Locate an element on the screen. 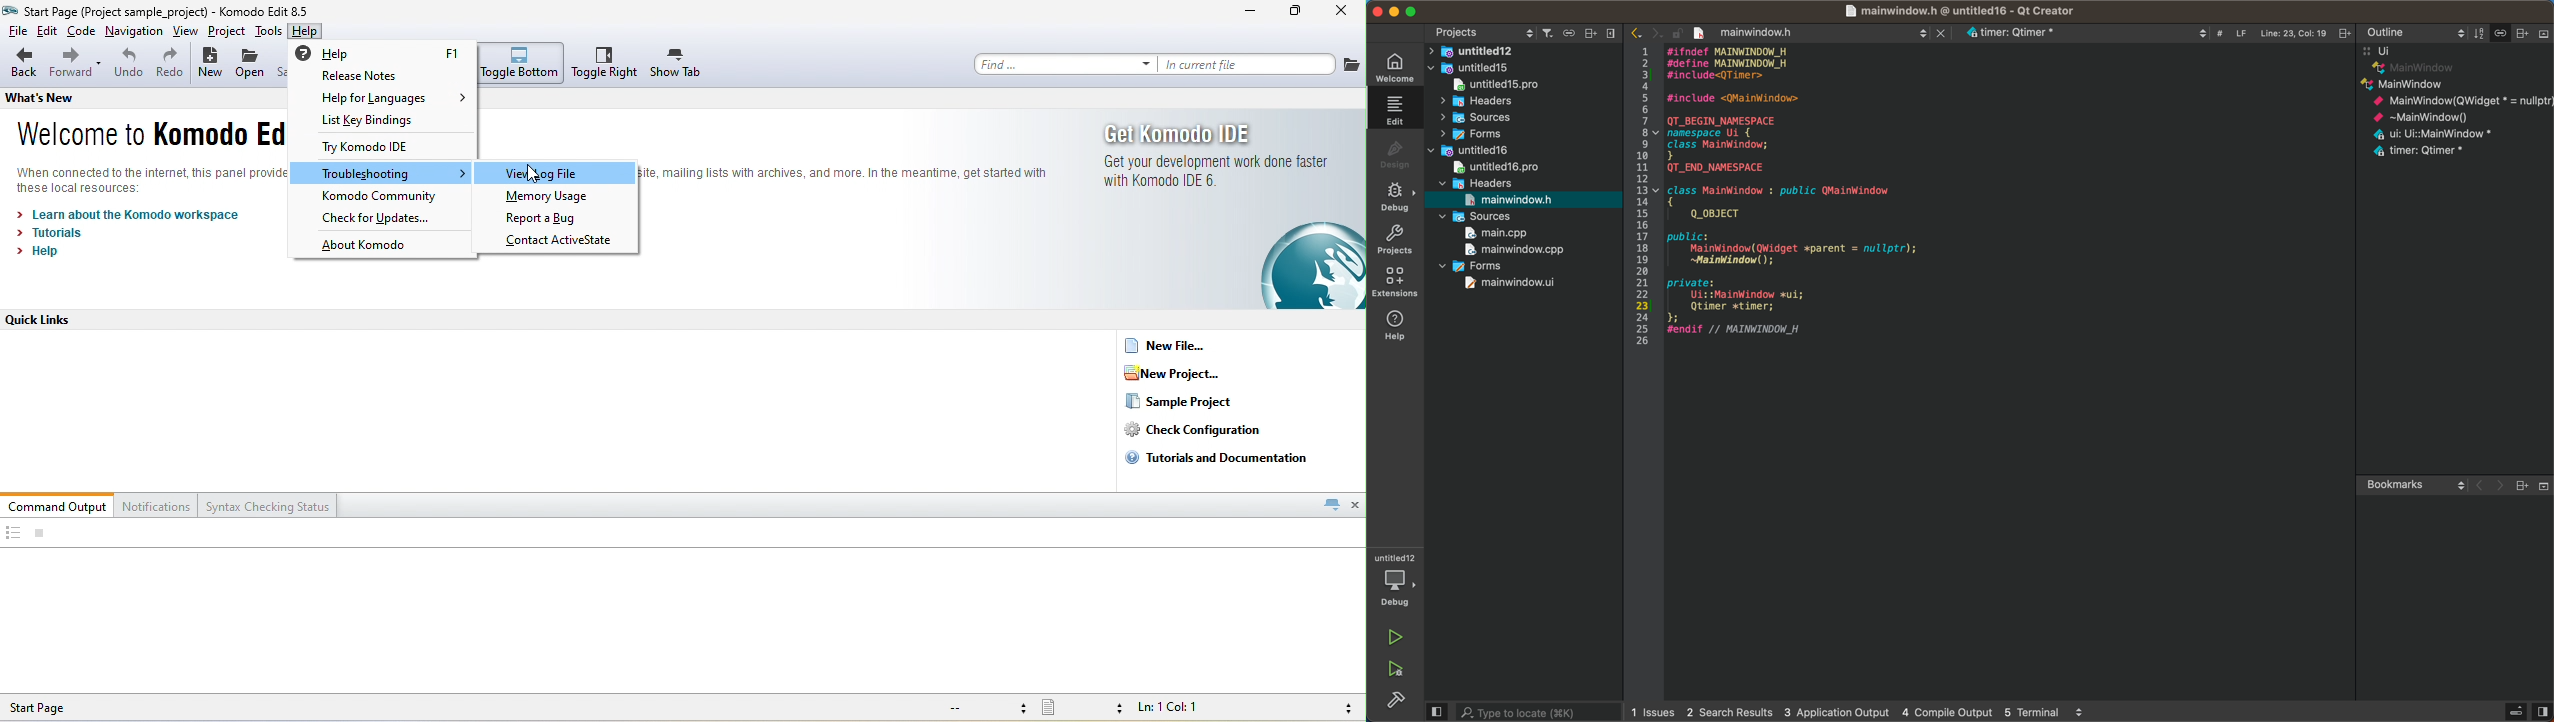  get komodo ide is located at coordinates (1184, 133).